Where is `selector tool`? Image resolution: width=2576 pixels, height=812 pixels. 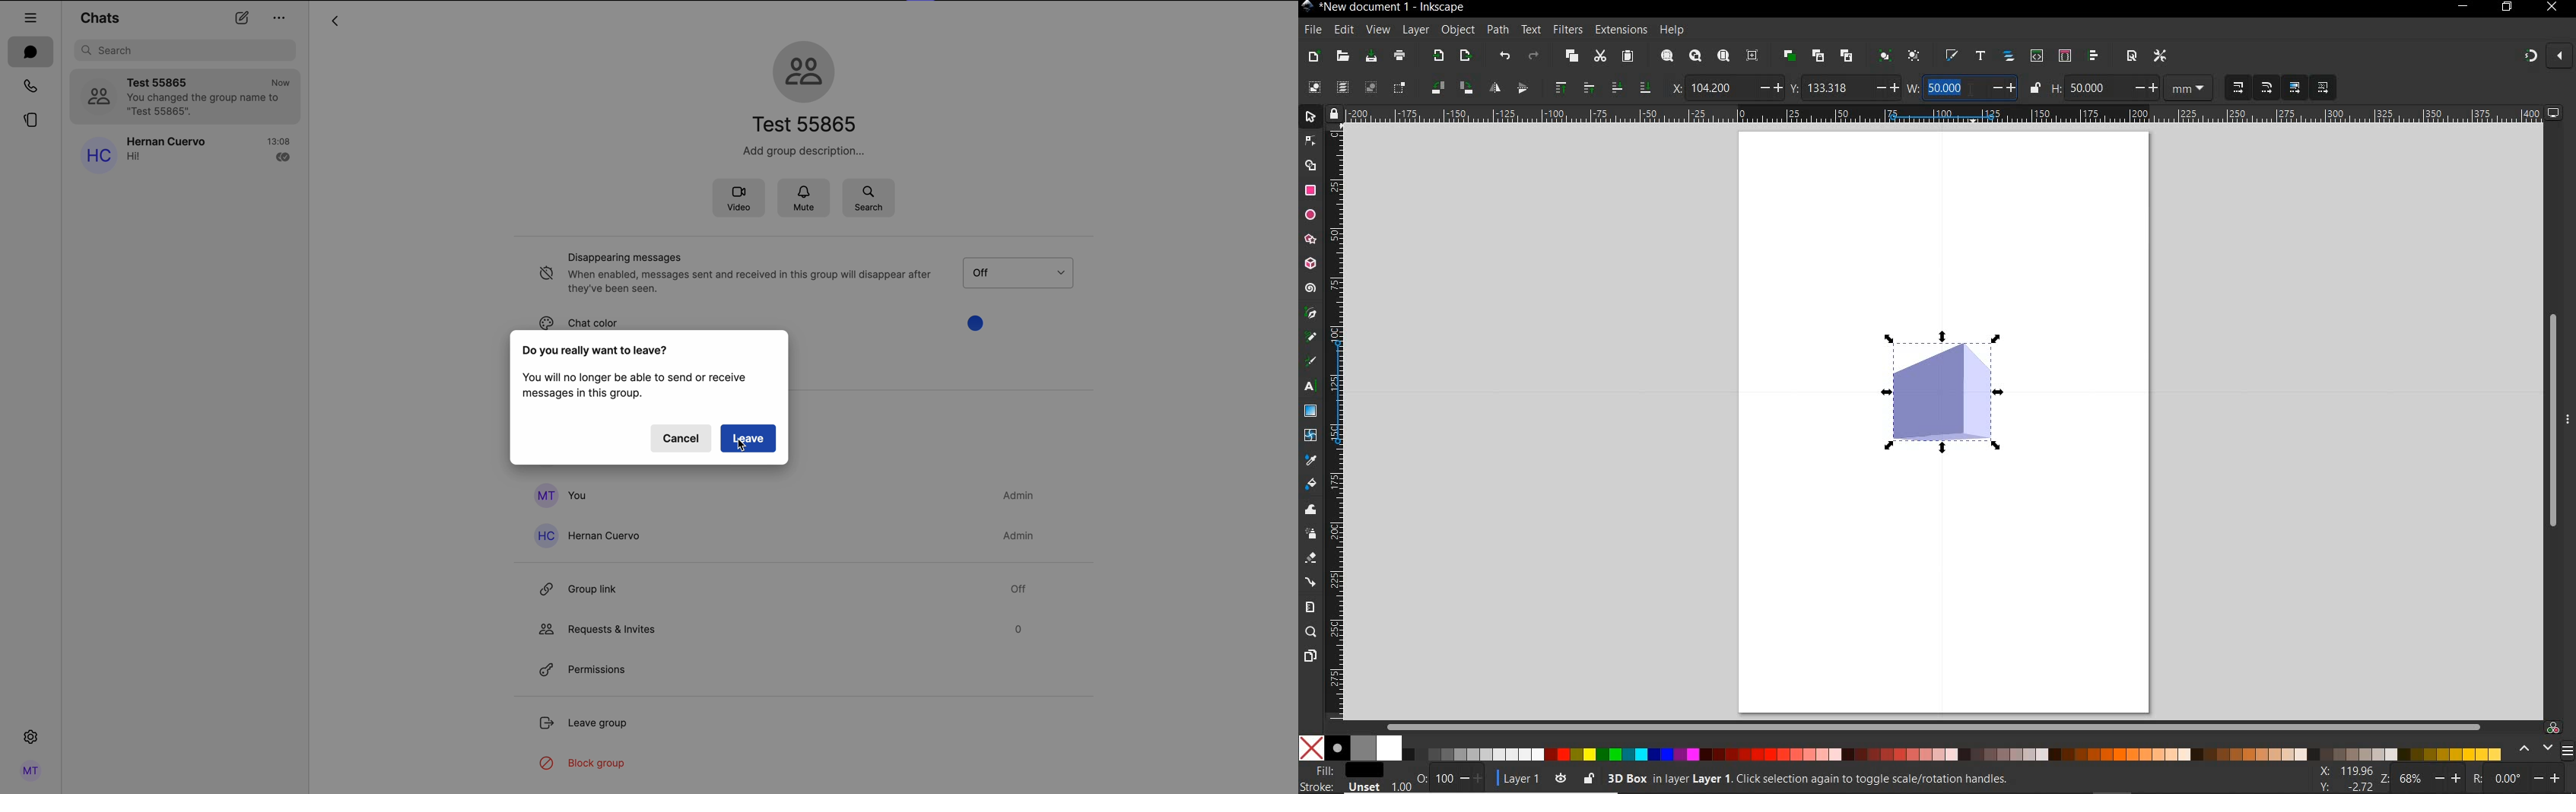
selector tool is located at coordinates (1311, 117).